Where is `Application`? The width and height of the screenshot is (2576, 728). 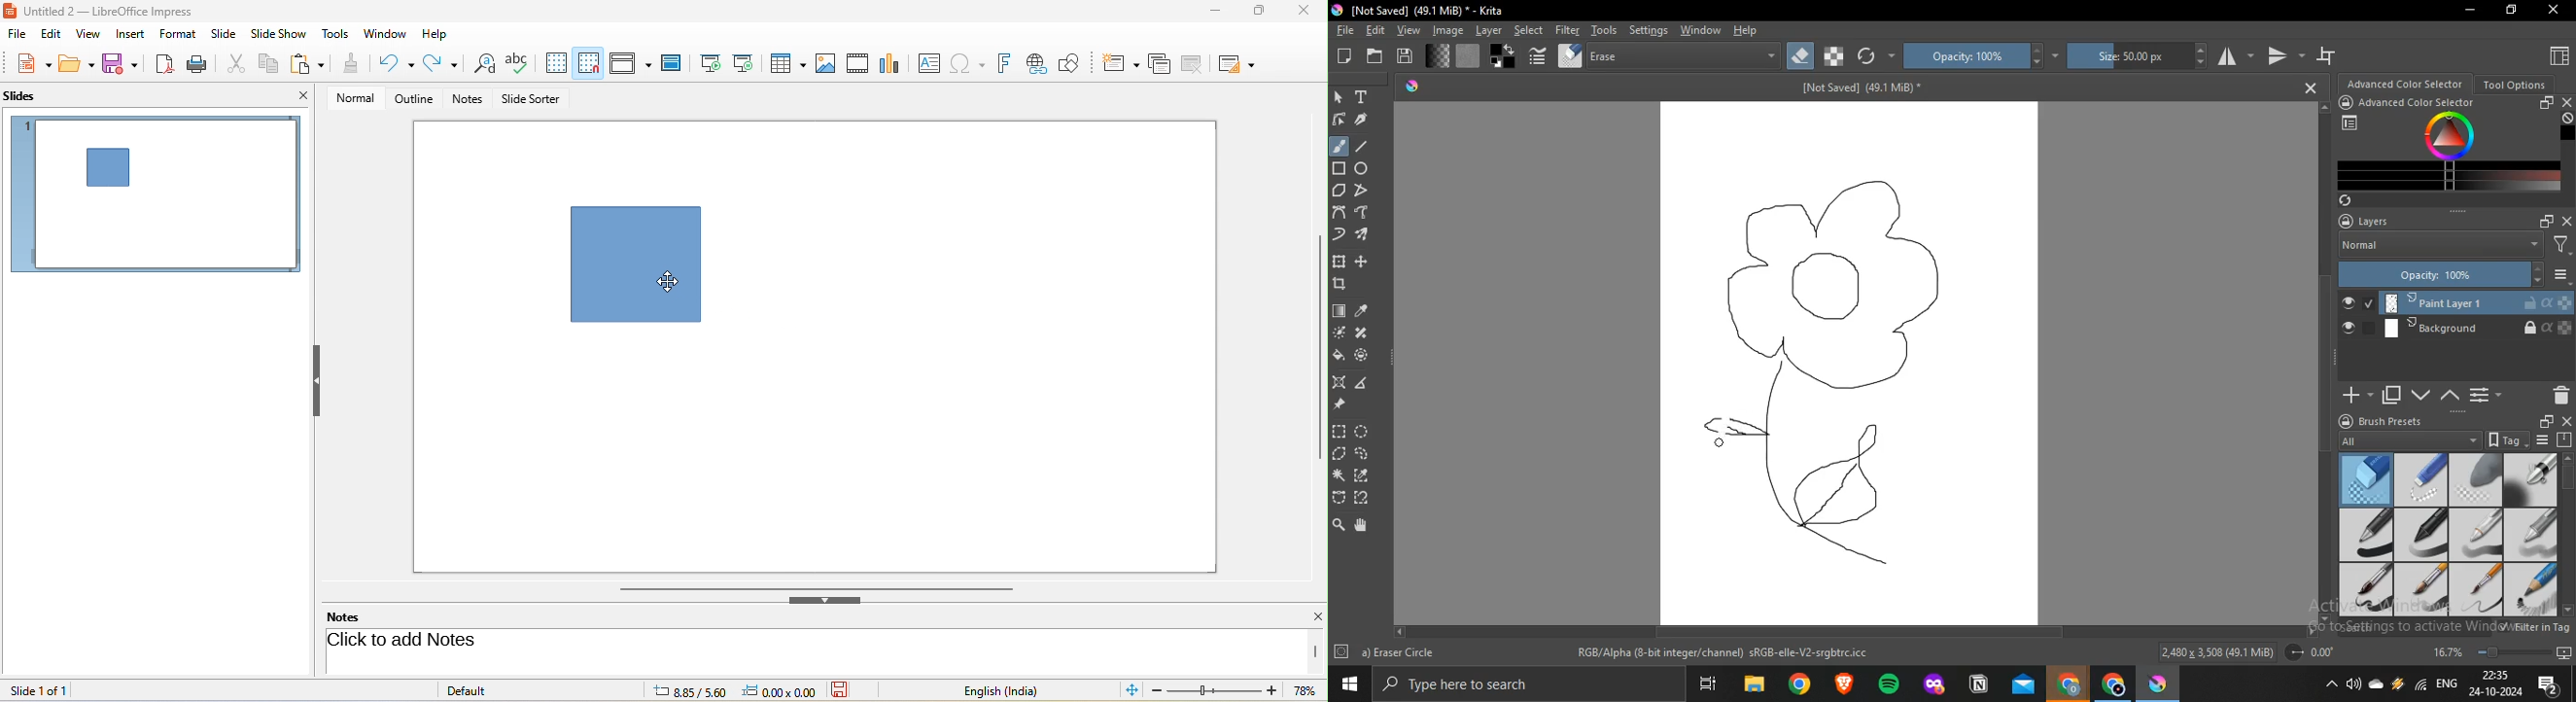
Application is located at coordinates (1751, 685).